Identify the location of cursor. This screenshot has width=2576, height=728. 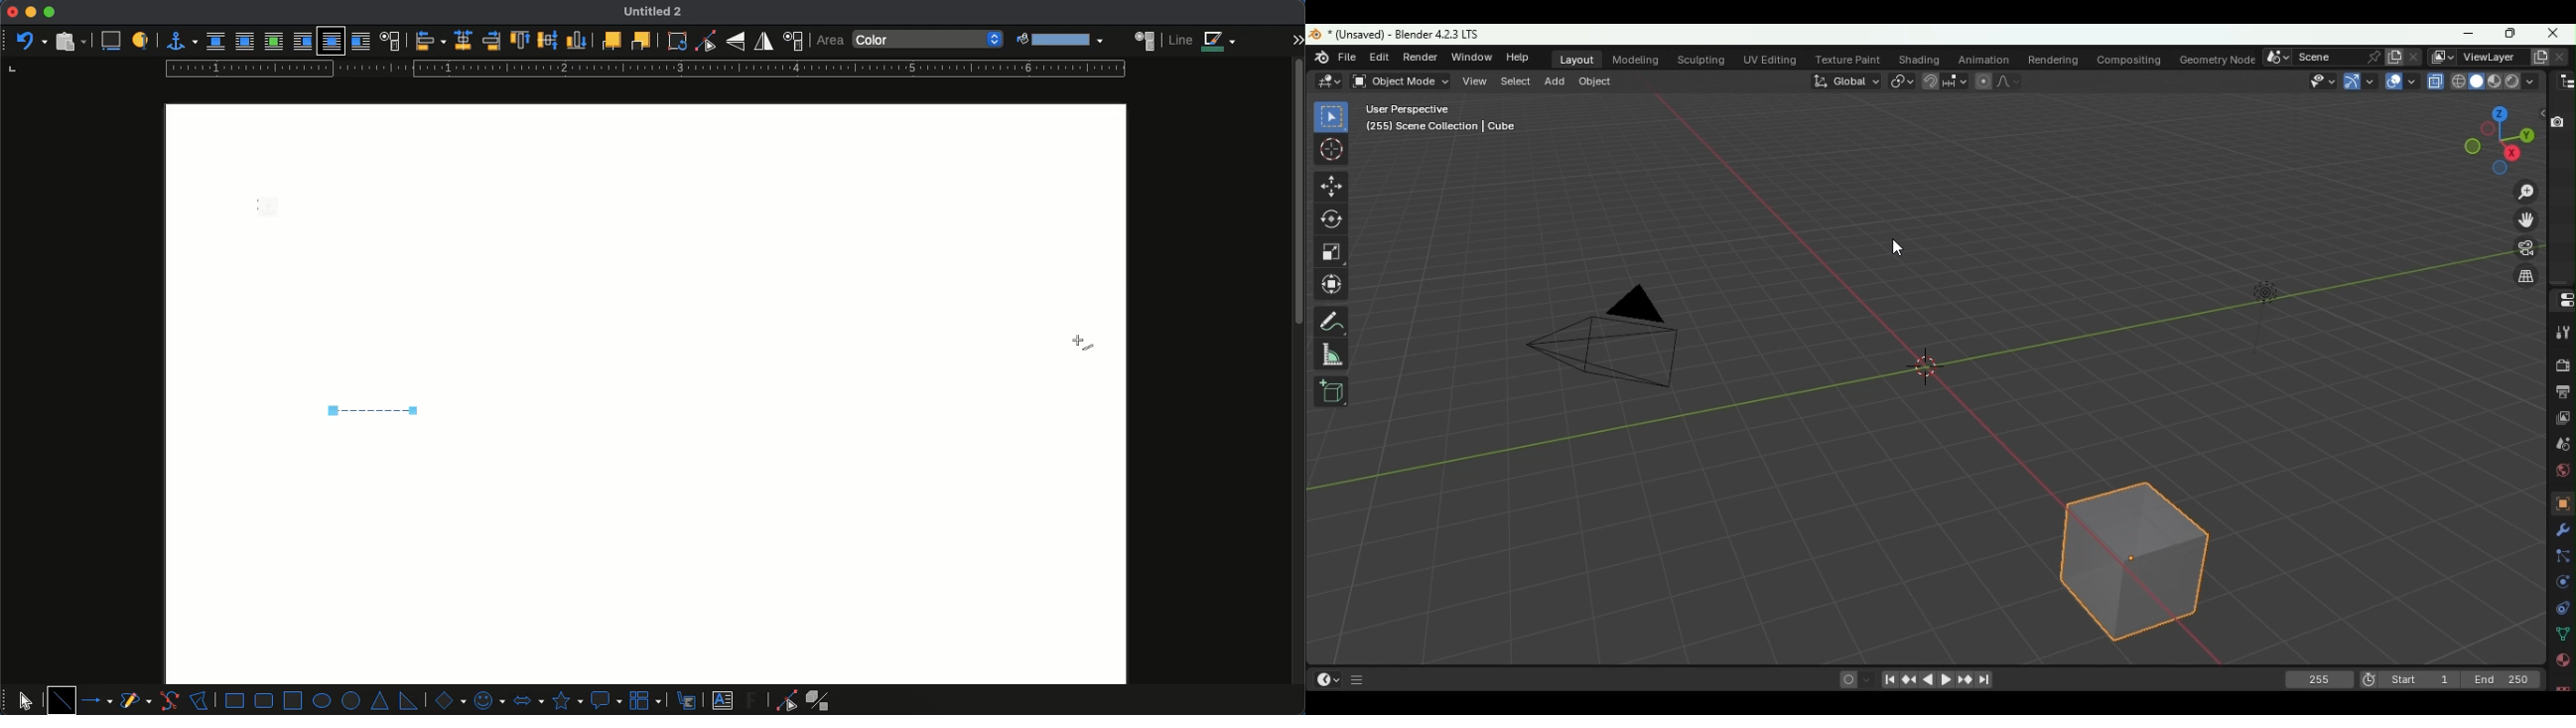
(1083, 345).